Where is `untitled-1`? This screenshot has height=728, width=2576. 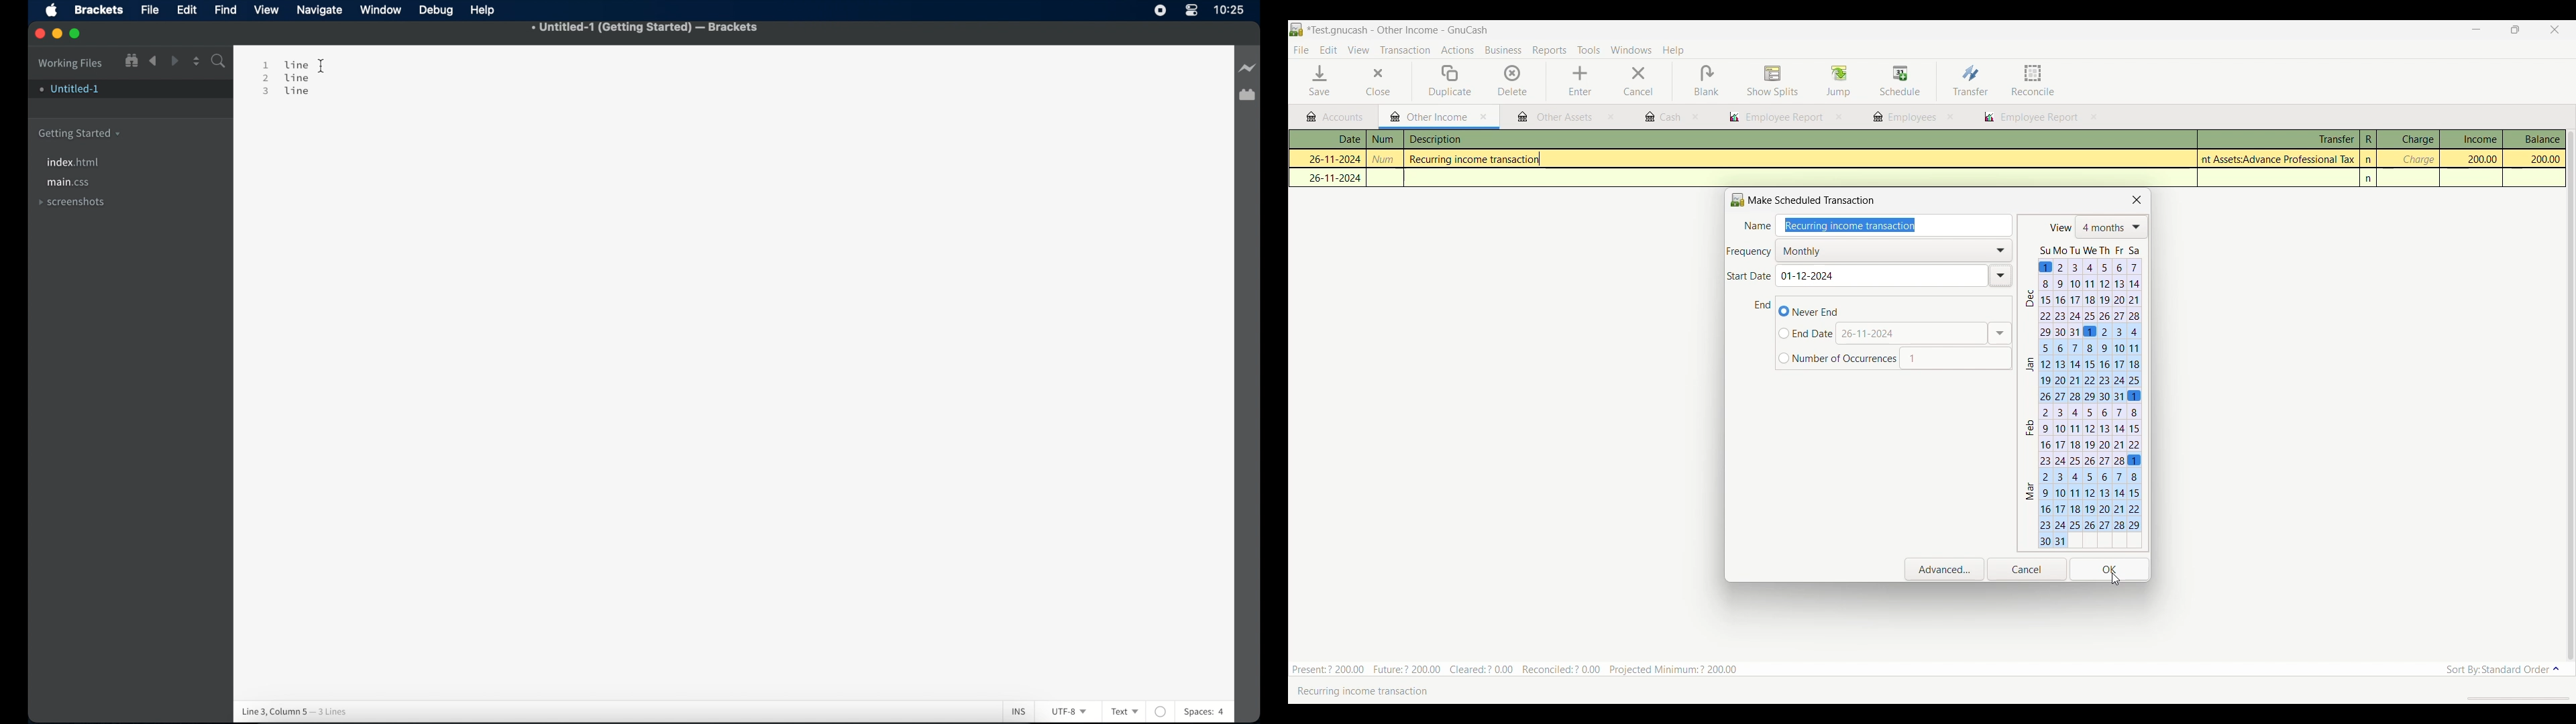 untitled-1 is located at coordinates (70, 91).